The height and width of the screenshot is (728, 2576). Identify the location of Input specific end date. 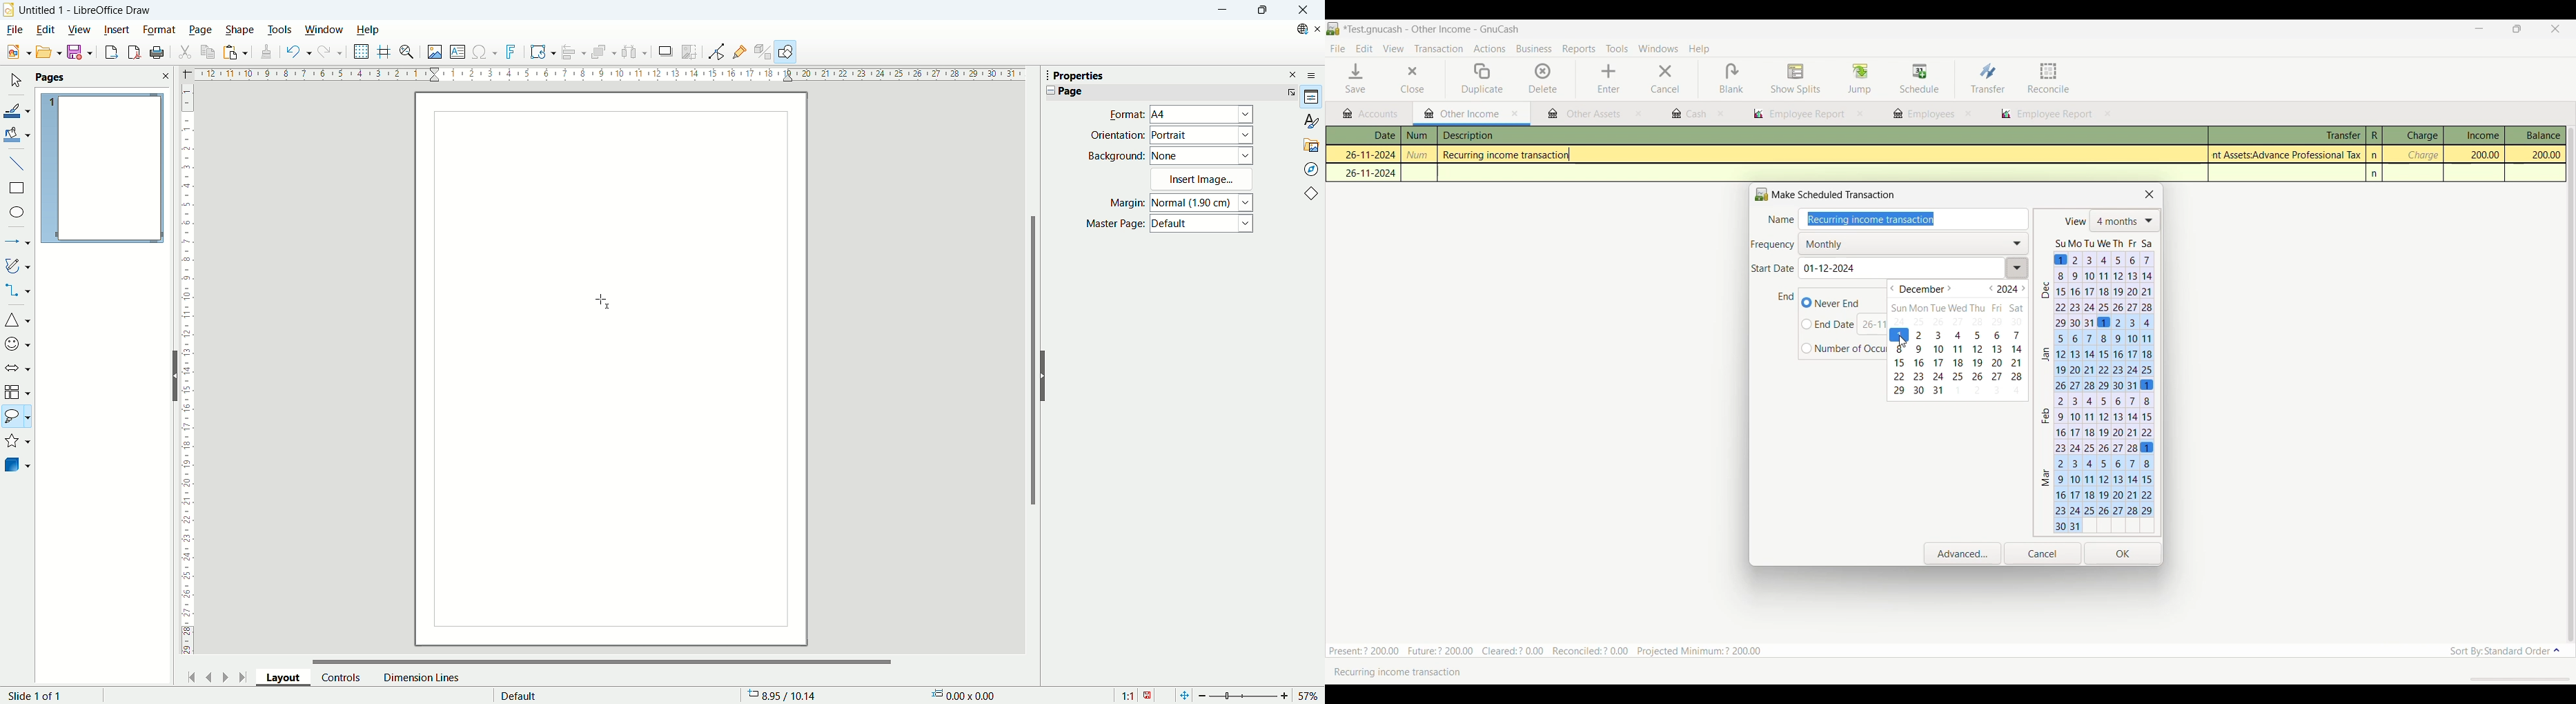
(1829, 325).